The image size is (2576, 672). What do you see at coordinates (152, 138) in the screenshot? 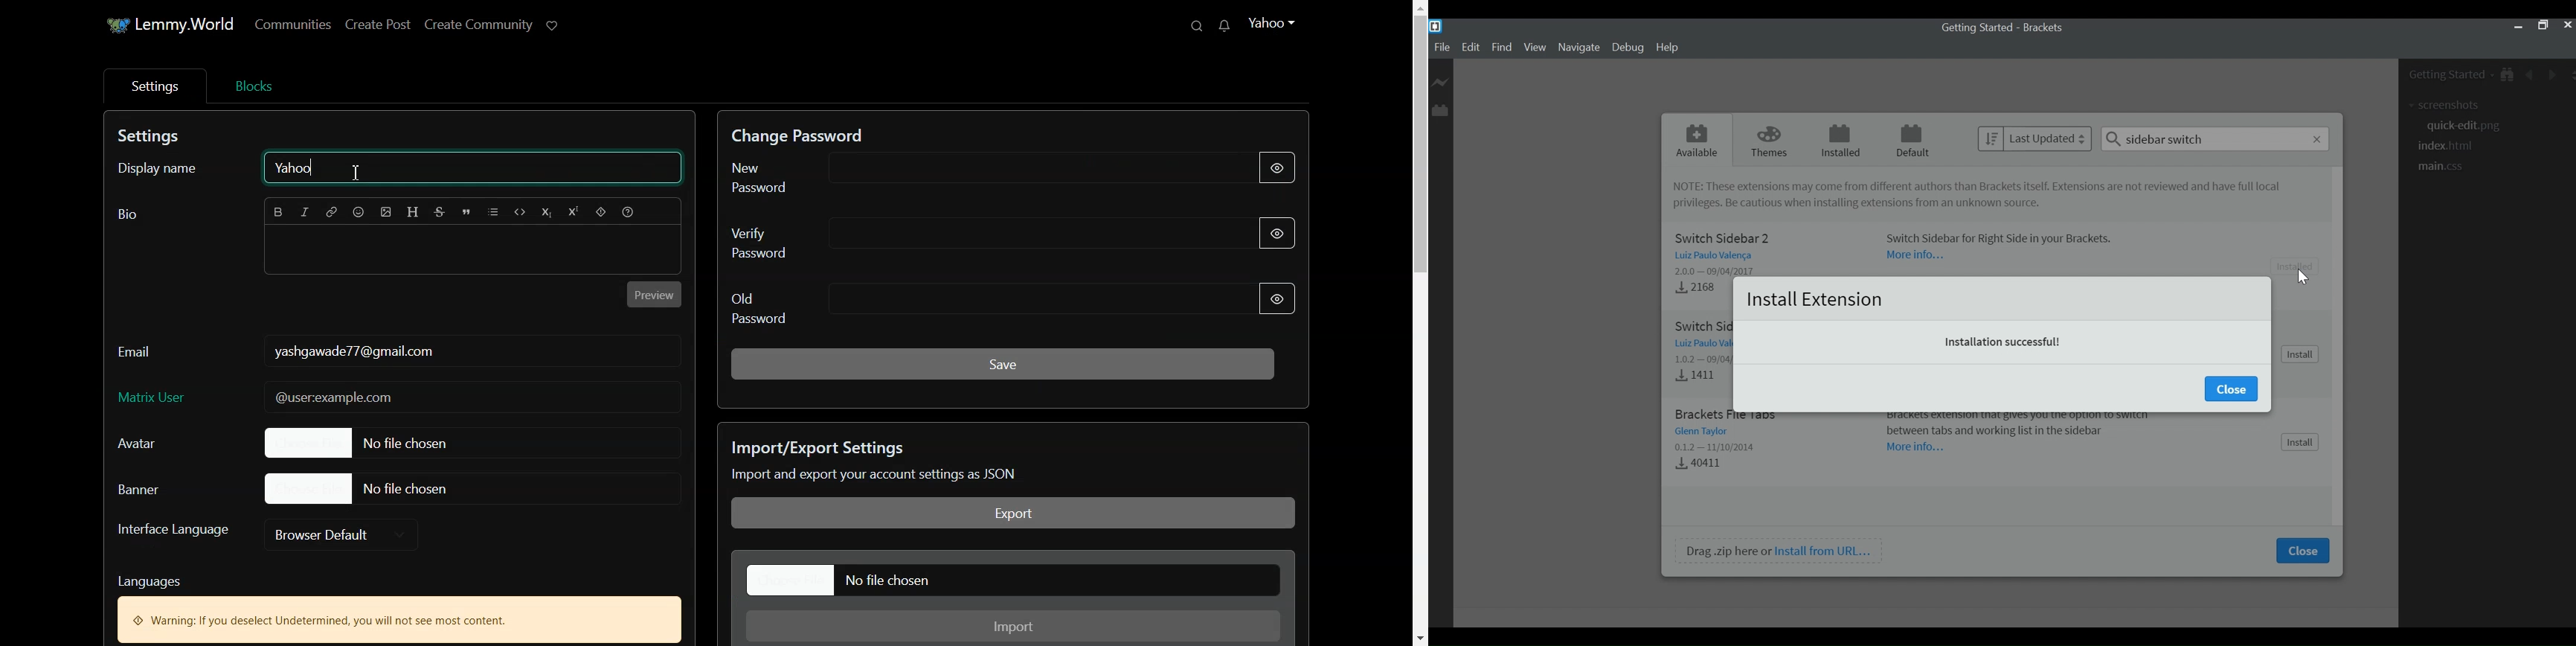
I see `Text` at bounding box center [152, 138].